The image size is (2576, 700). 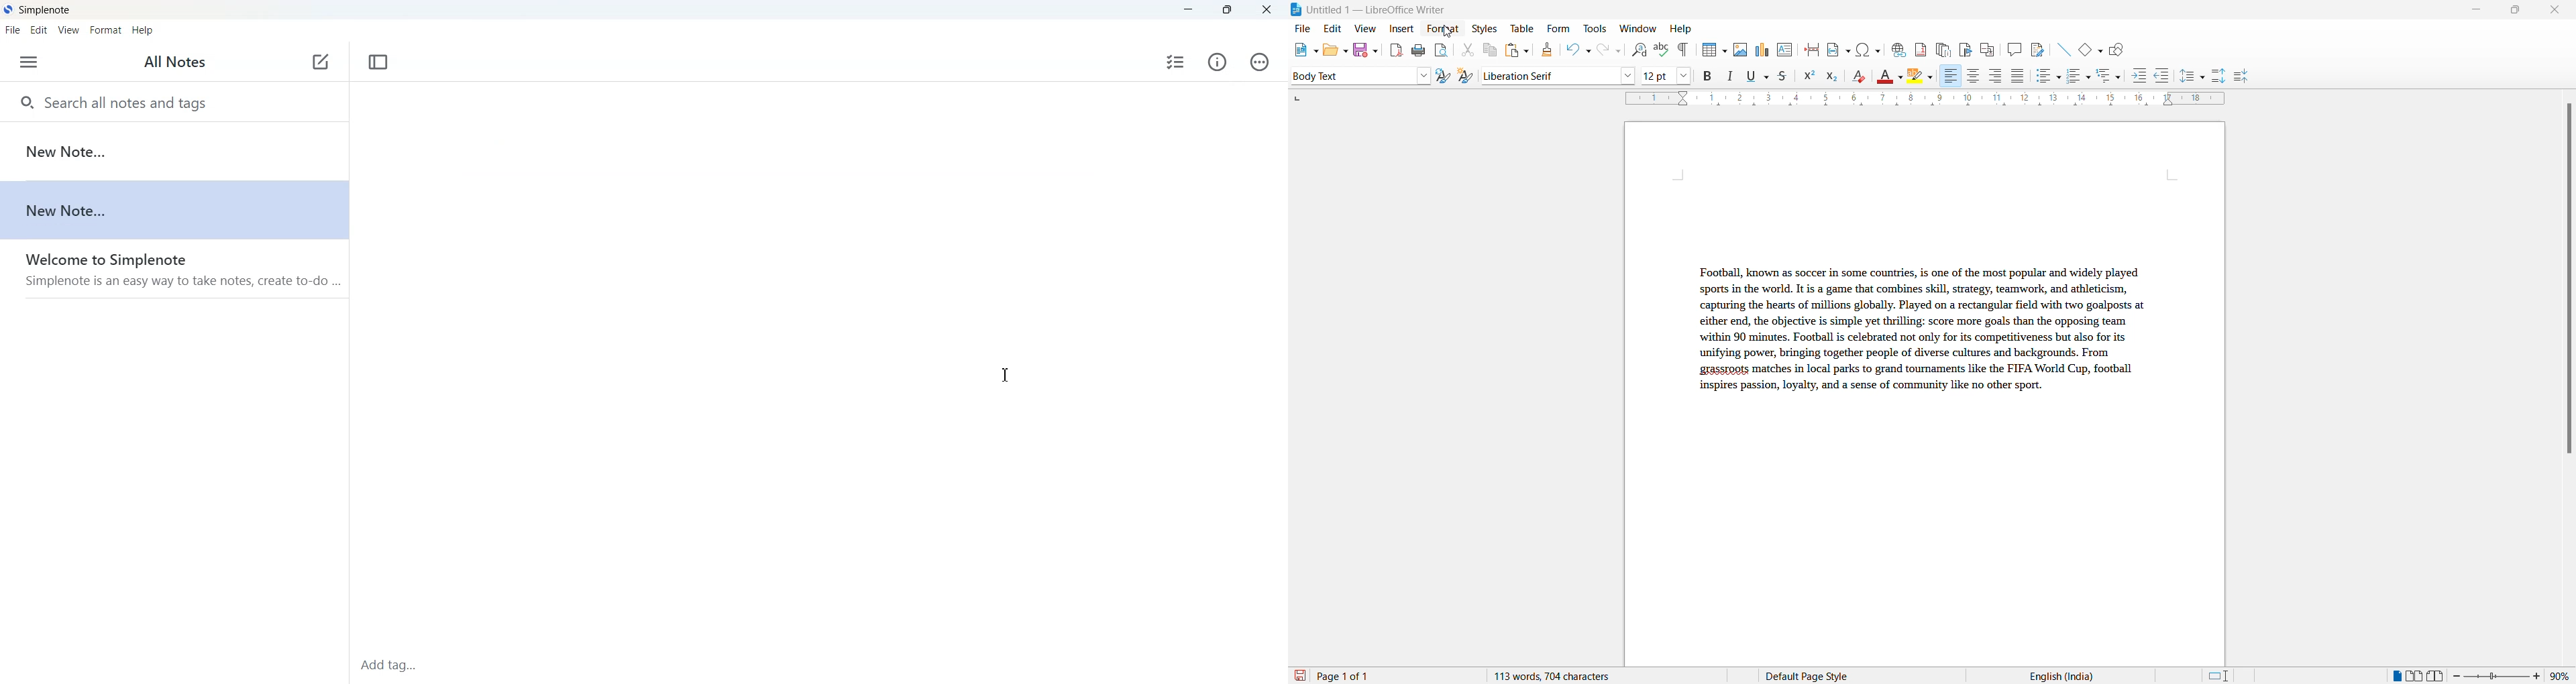 What do you see at coordinates (1788, 76) in the screenshot?
I see `strike through` at bounding box center [1788, 76].